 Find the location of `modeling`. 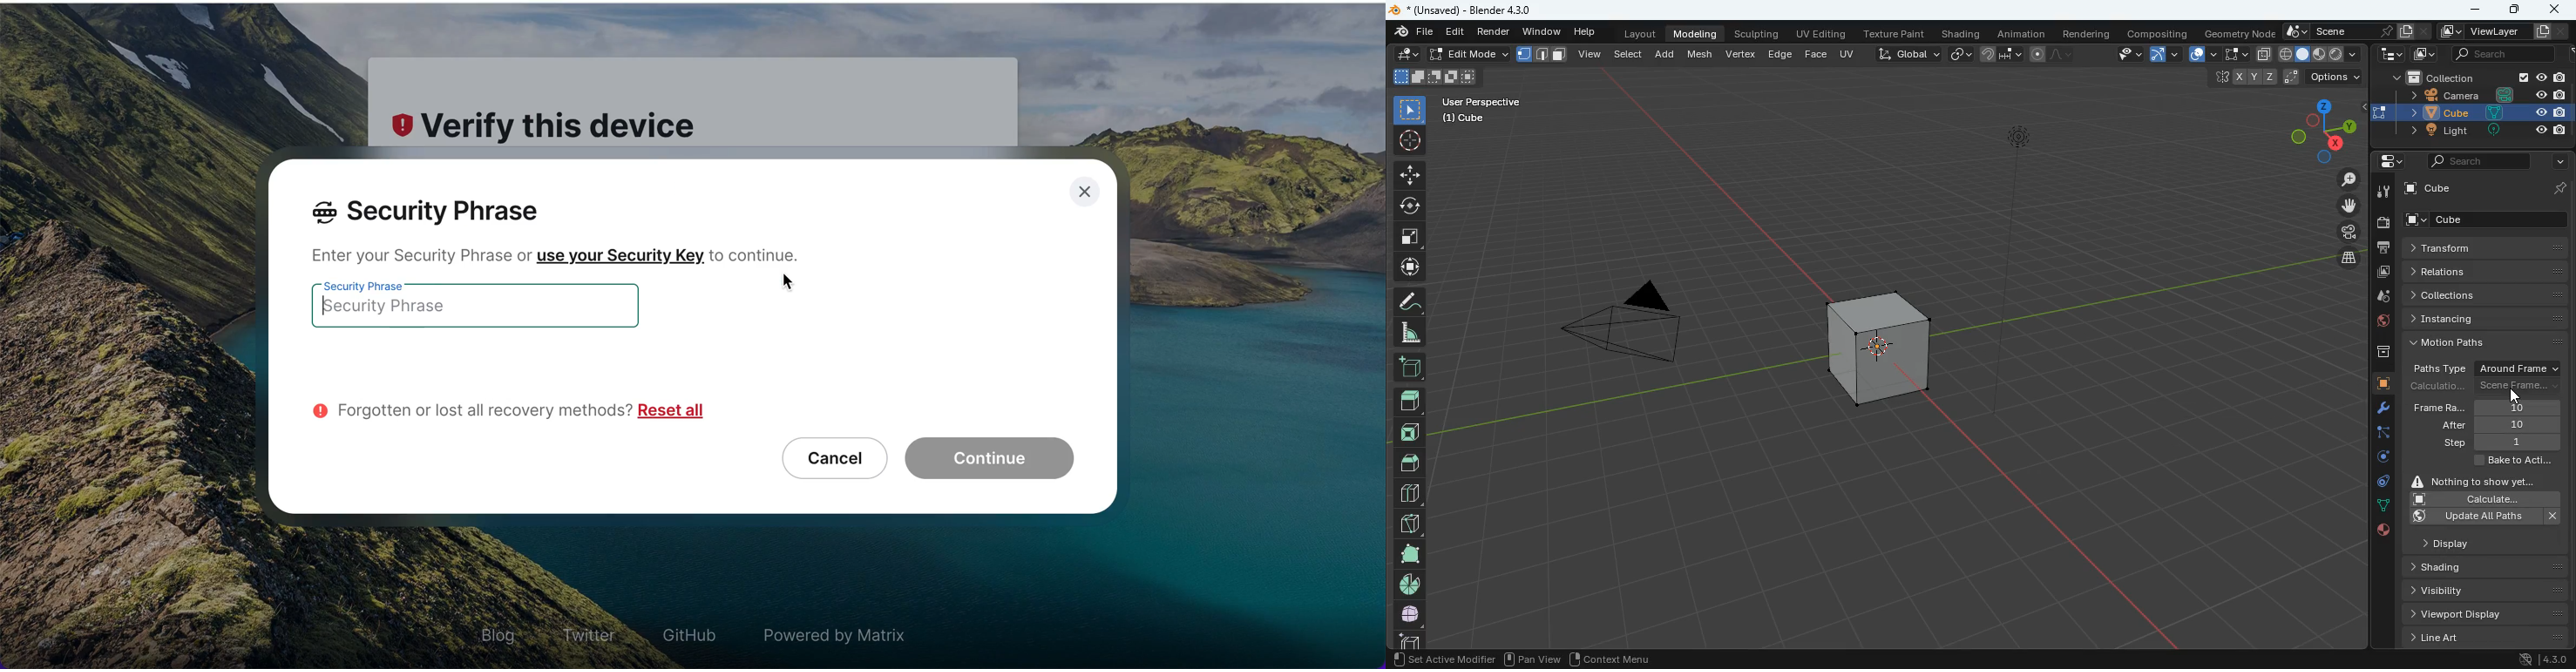

modeling is located at coordinates (1698, 33).